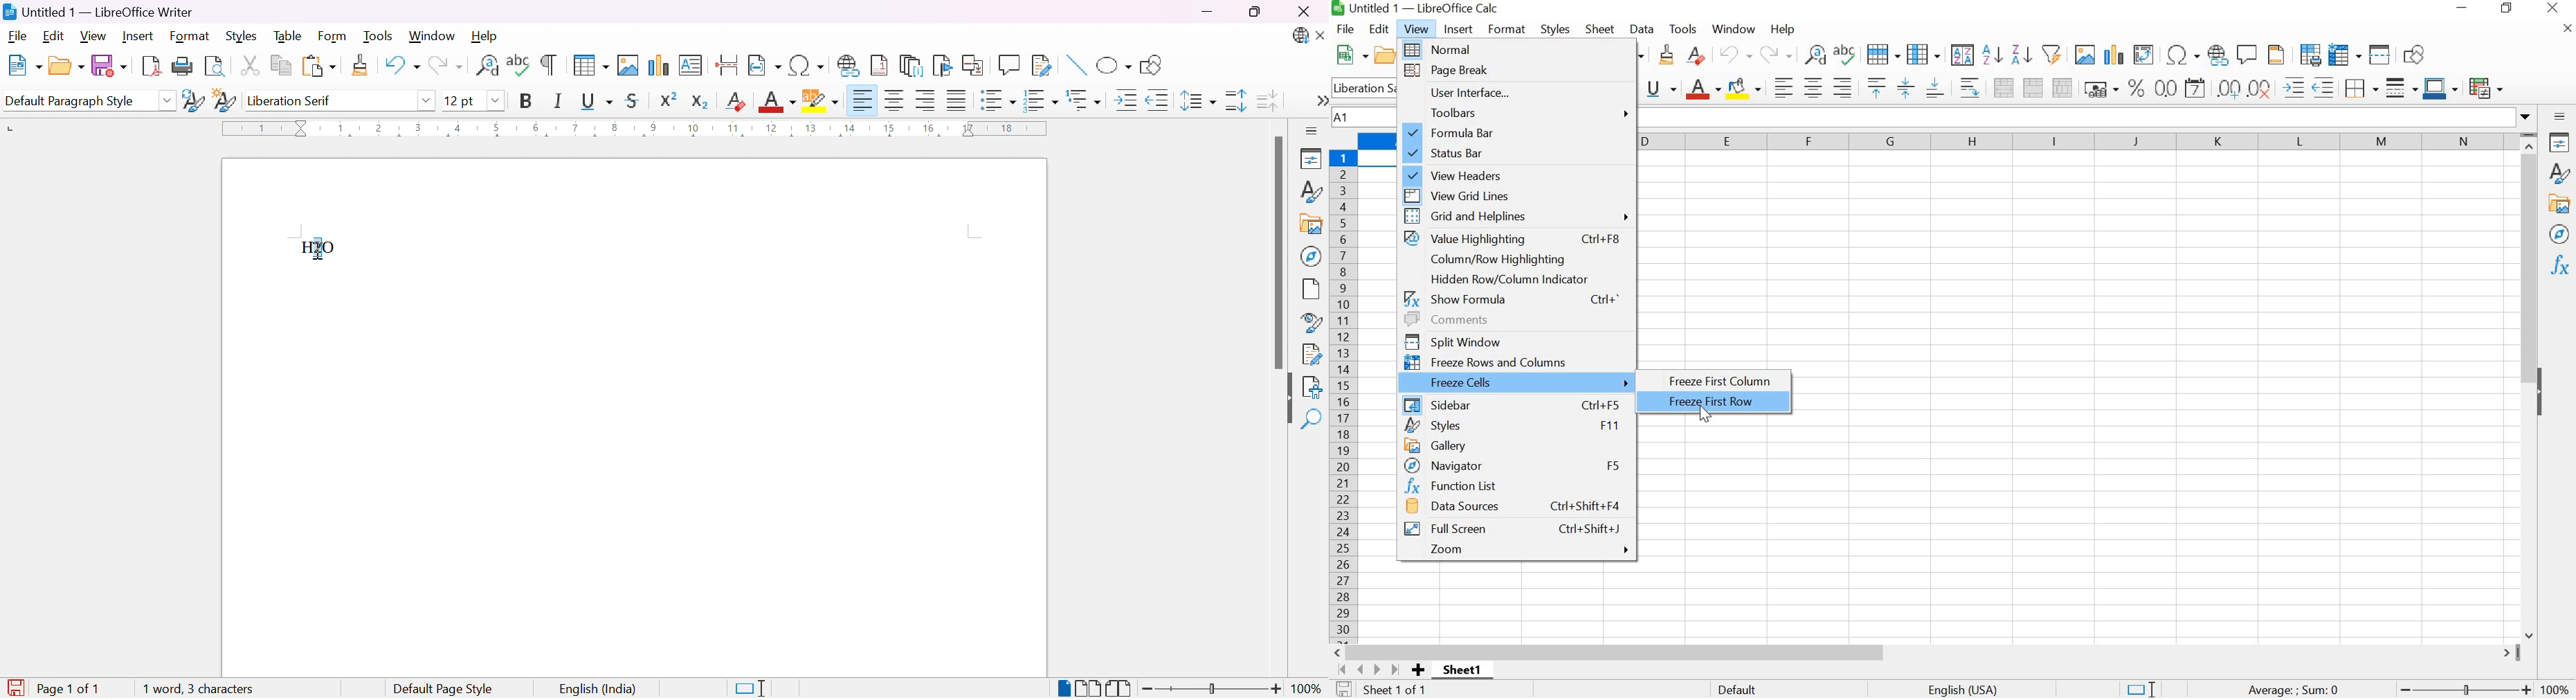  I want to click on STATUS BAR, so click(1517, 153).